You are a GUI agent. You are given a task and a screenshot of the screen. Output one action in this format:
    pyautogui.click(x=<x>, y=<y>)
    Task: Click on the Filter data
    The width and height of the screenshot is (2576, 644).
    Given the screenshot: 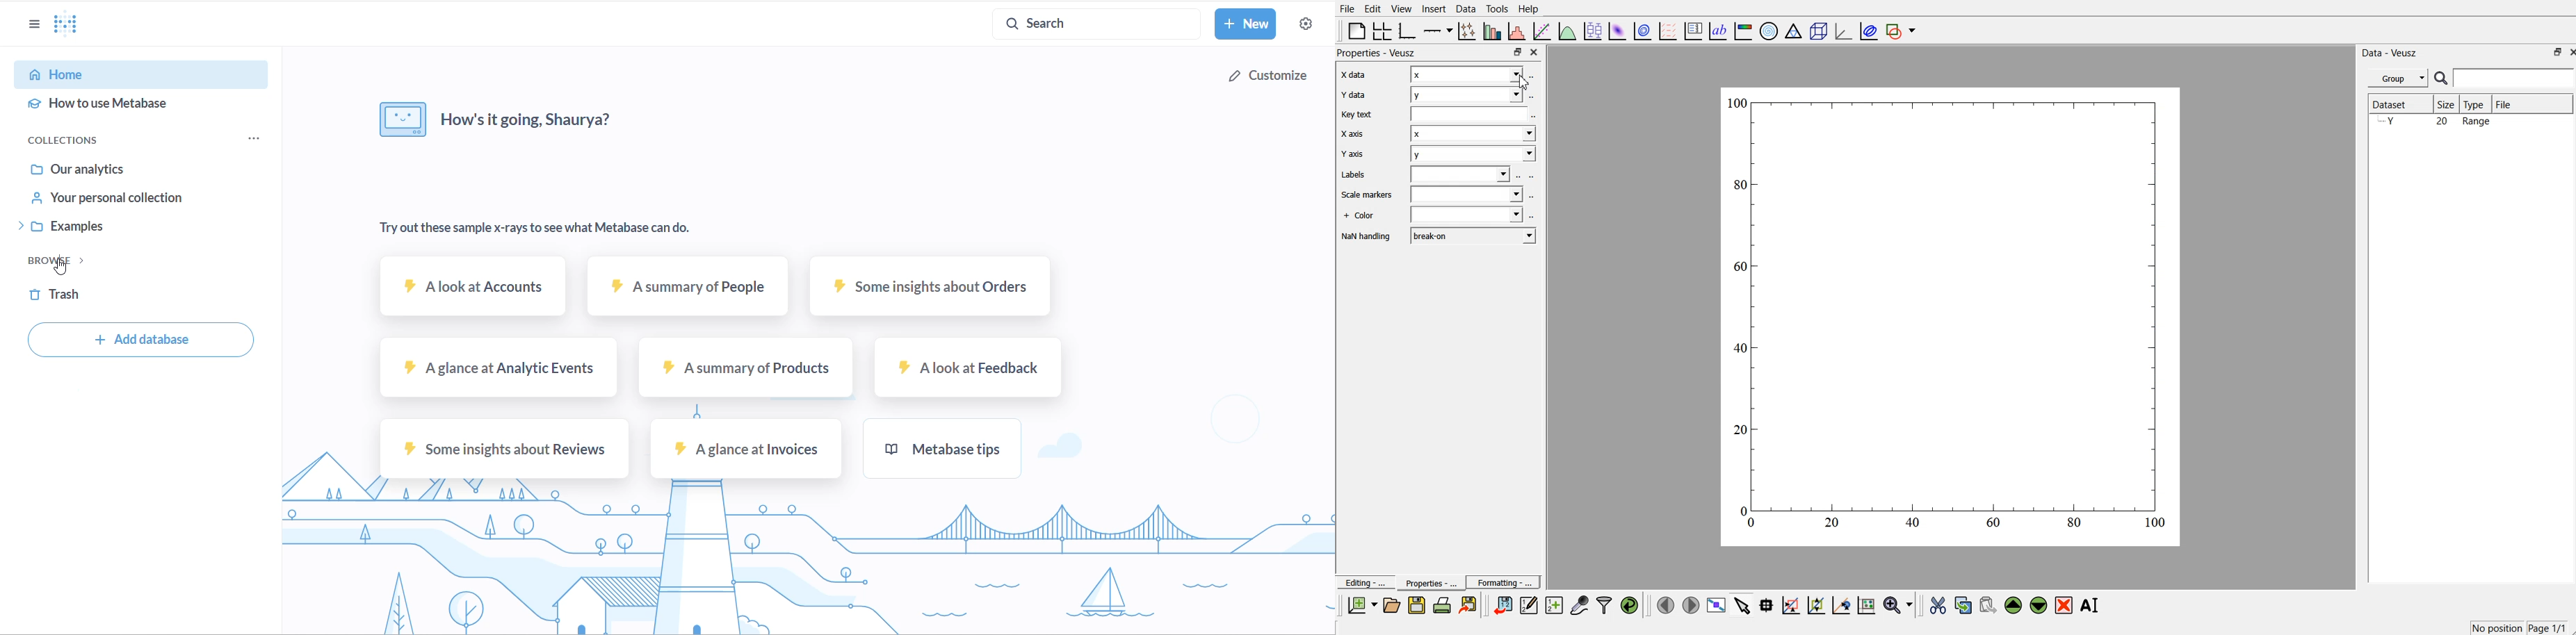 What is the action you would take?
    pyautogui.click(x=1605, y=605)
    